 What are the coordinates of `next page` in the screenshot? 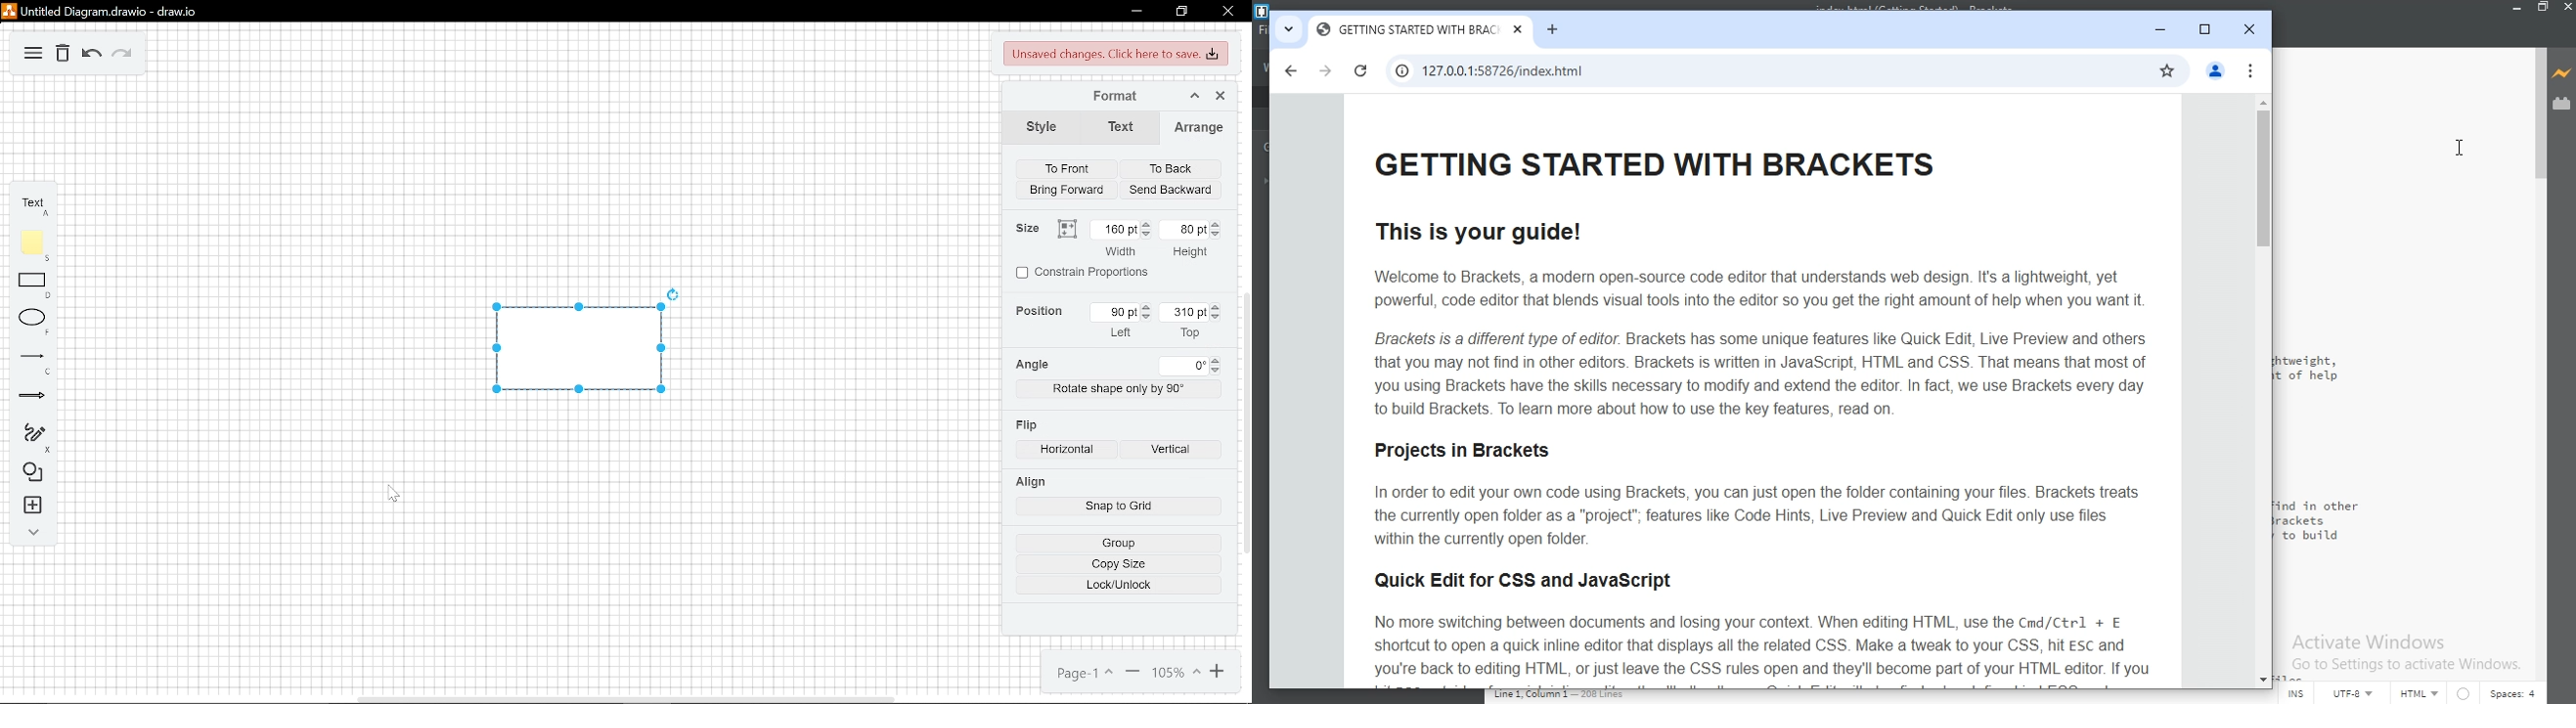 It's located at (1326, 72).